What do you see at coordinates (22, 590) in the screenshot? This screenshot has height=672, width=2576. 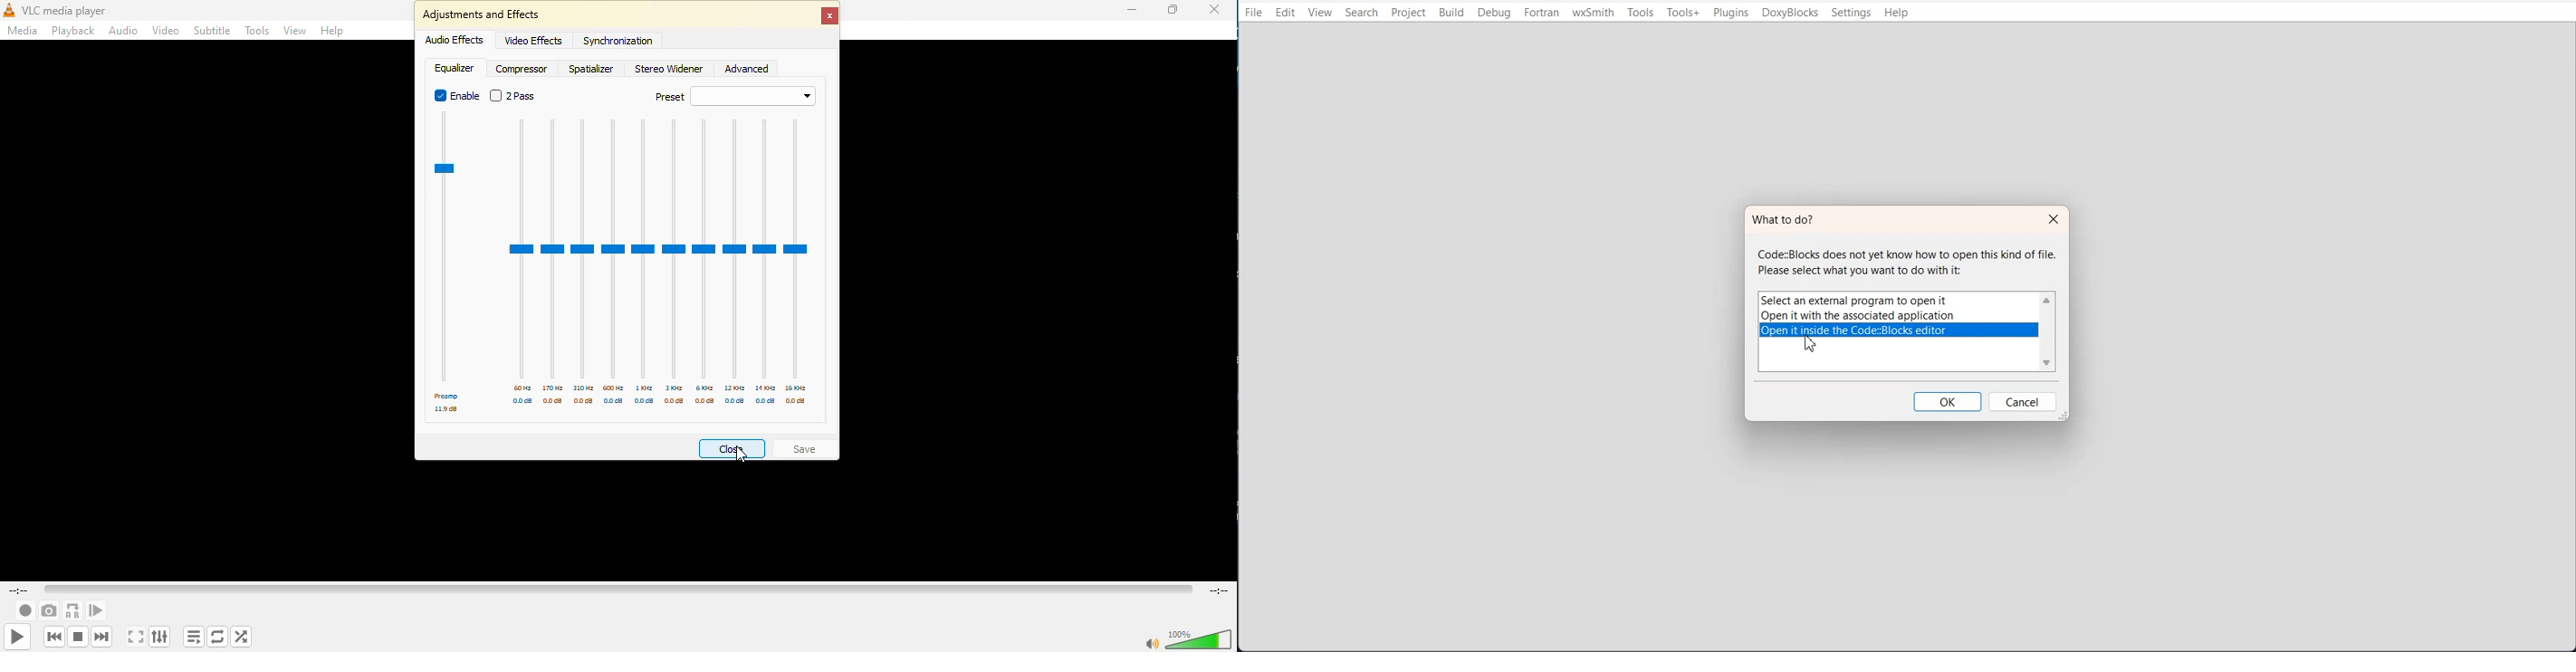 I see `elapsed time` at bounding box center [22, 590].